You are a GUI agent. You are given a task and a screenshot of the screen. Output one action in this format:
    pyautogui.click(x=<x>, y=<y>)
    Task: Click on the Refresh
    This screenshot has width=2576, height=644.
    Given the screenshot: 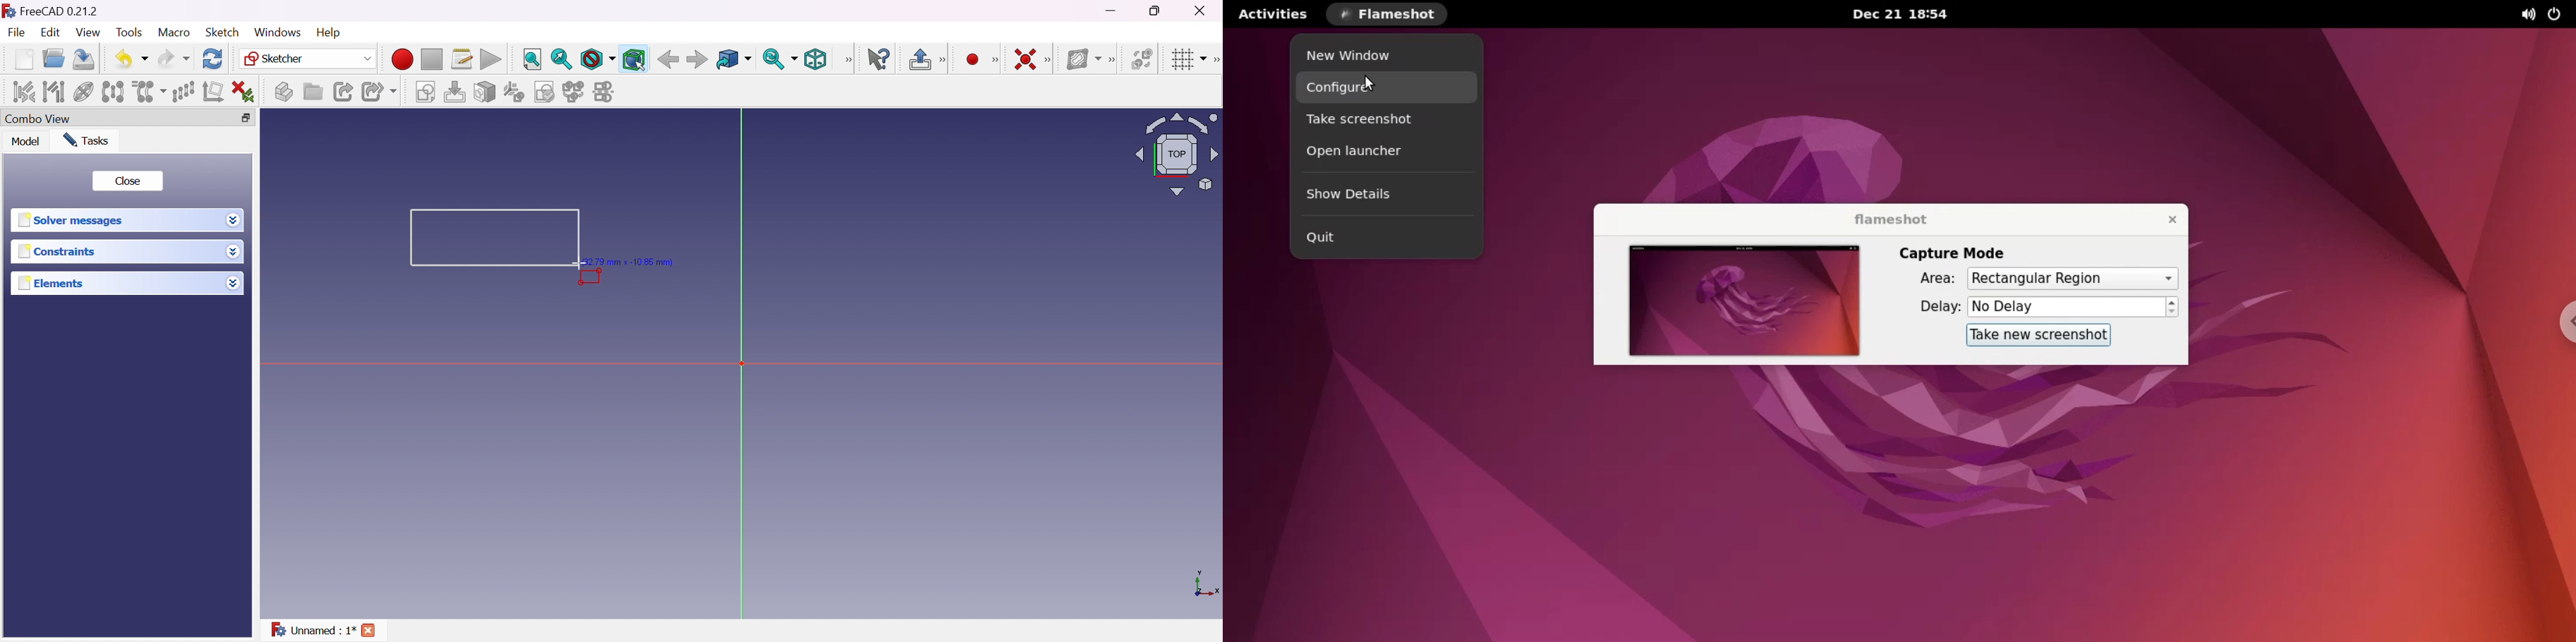 What is the action you would take?
    pyautogui.click(x=214, y=59)
    